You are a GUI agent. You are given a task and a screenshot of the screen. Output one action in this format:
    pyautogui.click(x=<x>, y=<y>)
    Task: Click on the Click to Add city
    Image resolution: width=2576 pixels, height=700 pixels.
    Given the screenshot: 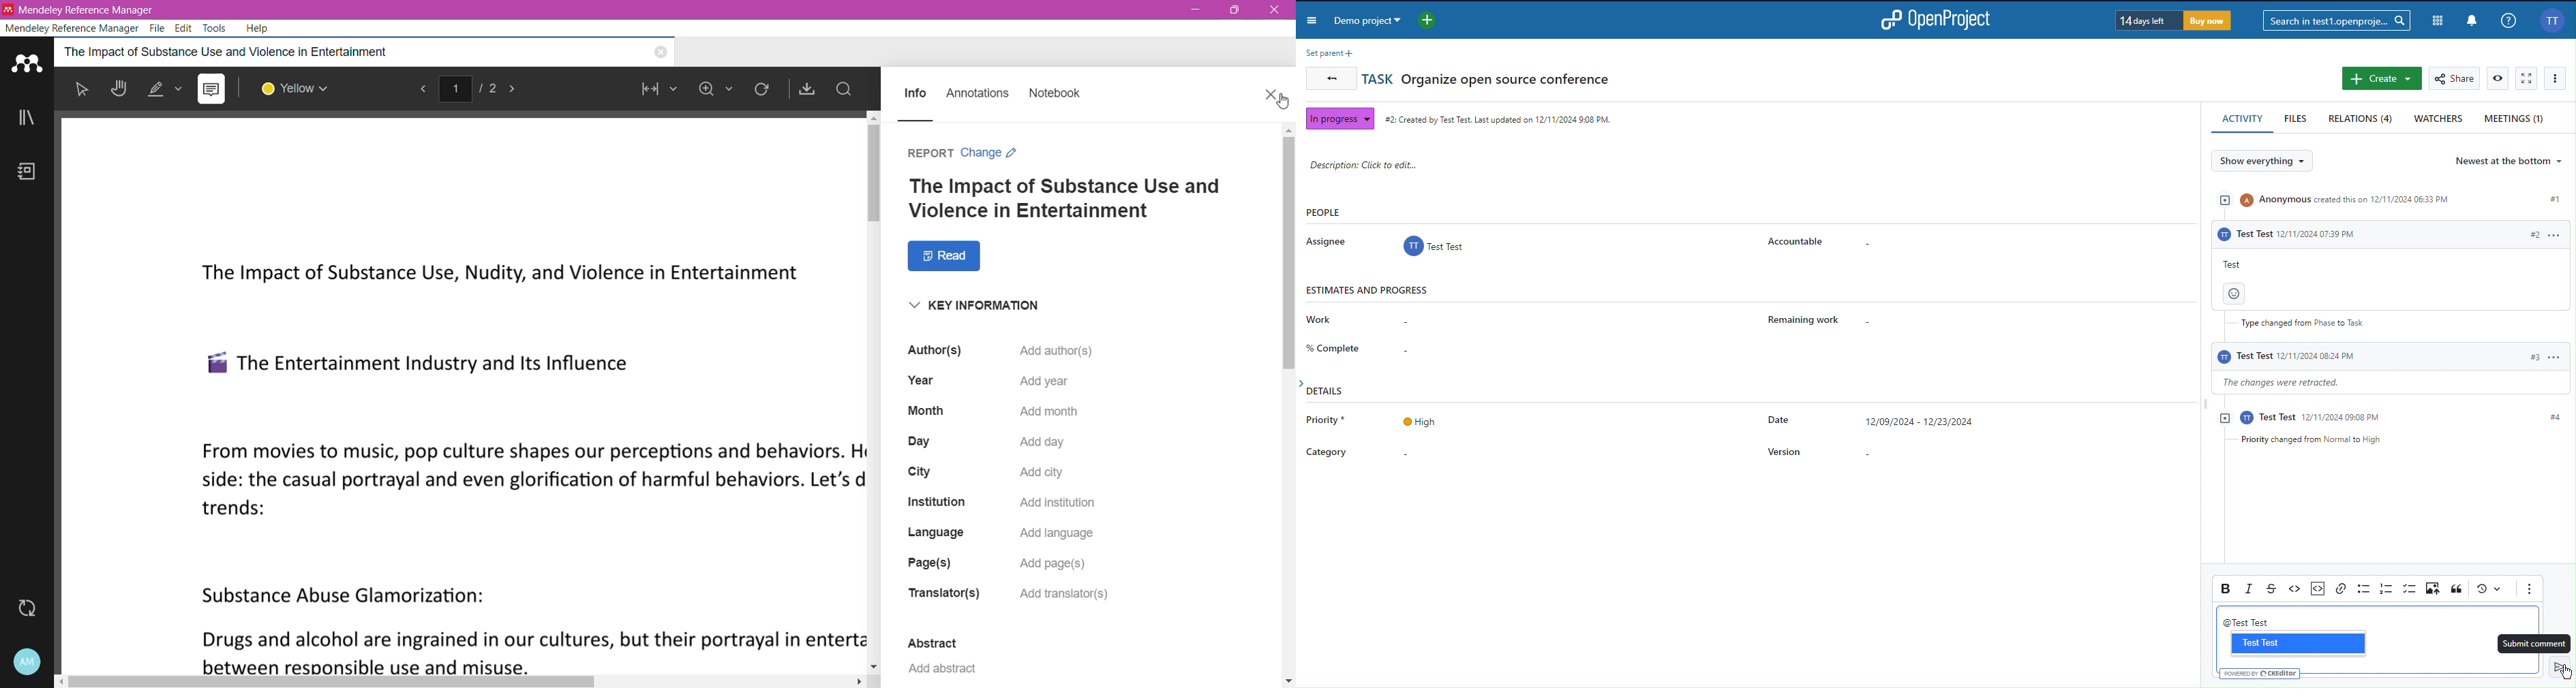 What is the action you would take?
    pyautogui.click(x=1044, y=475)
    